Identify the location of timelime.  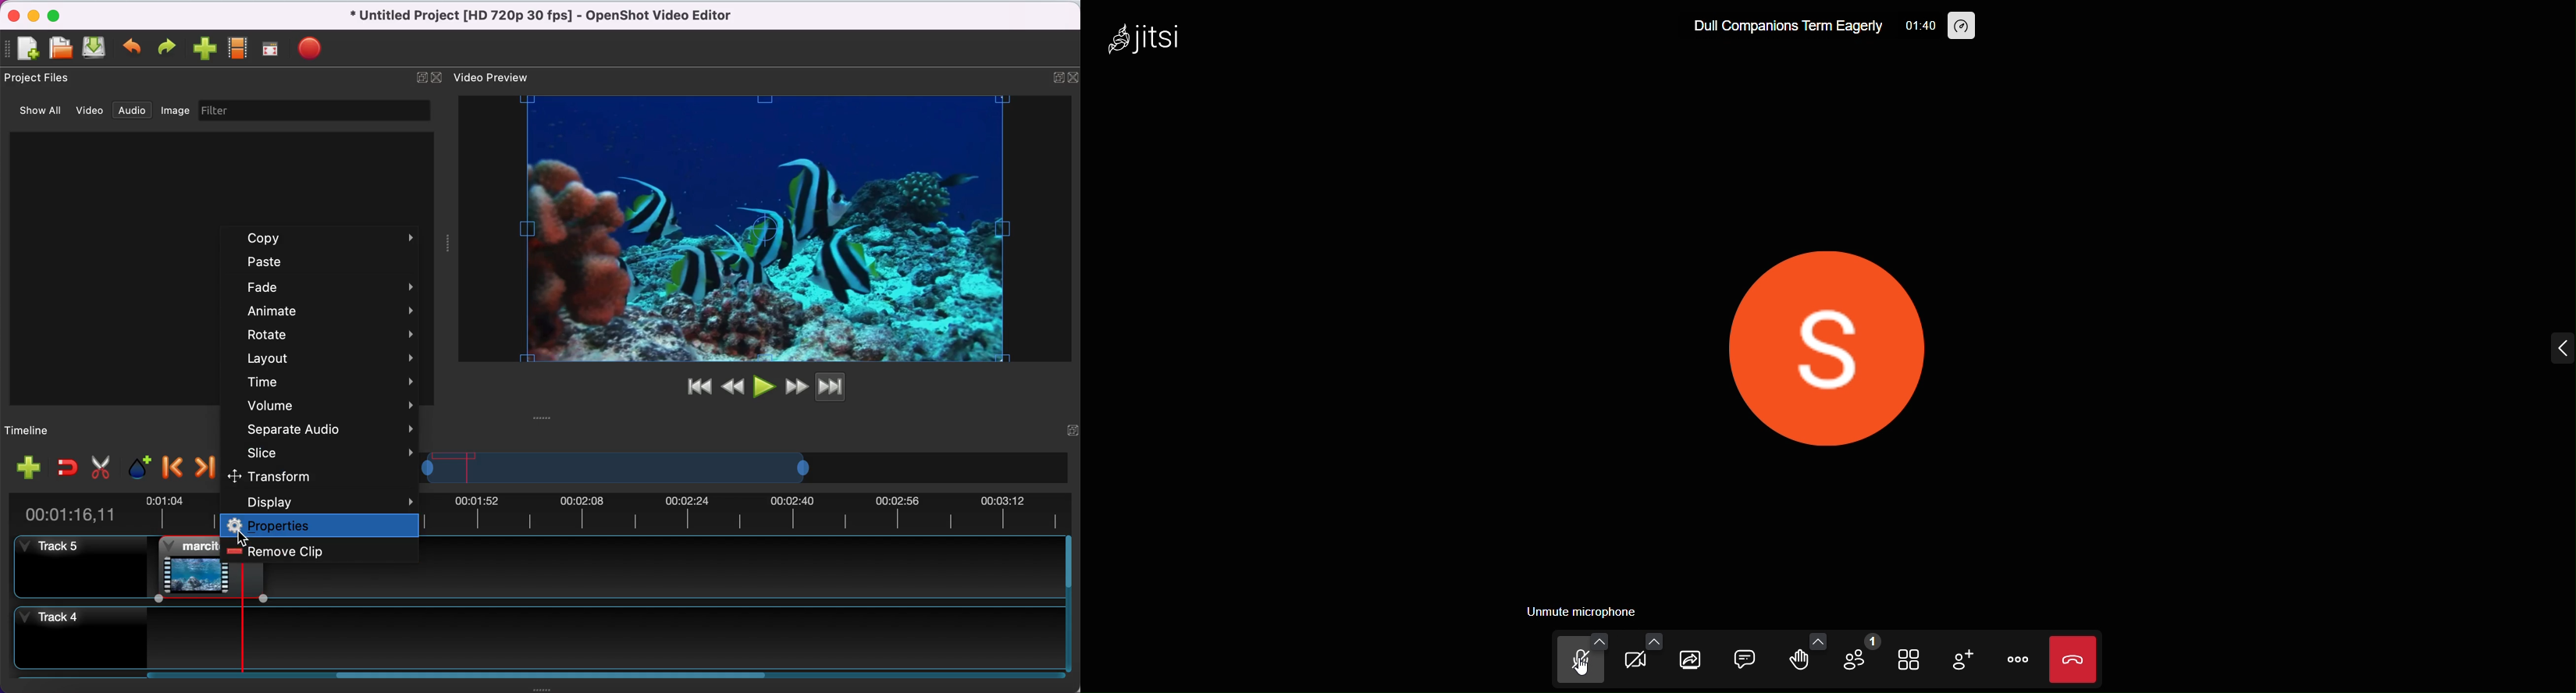
(62, 430).